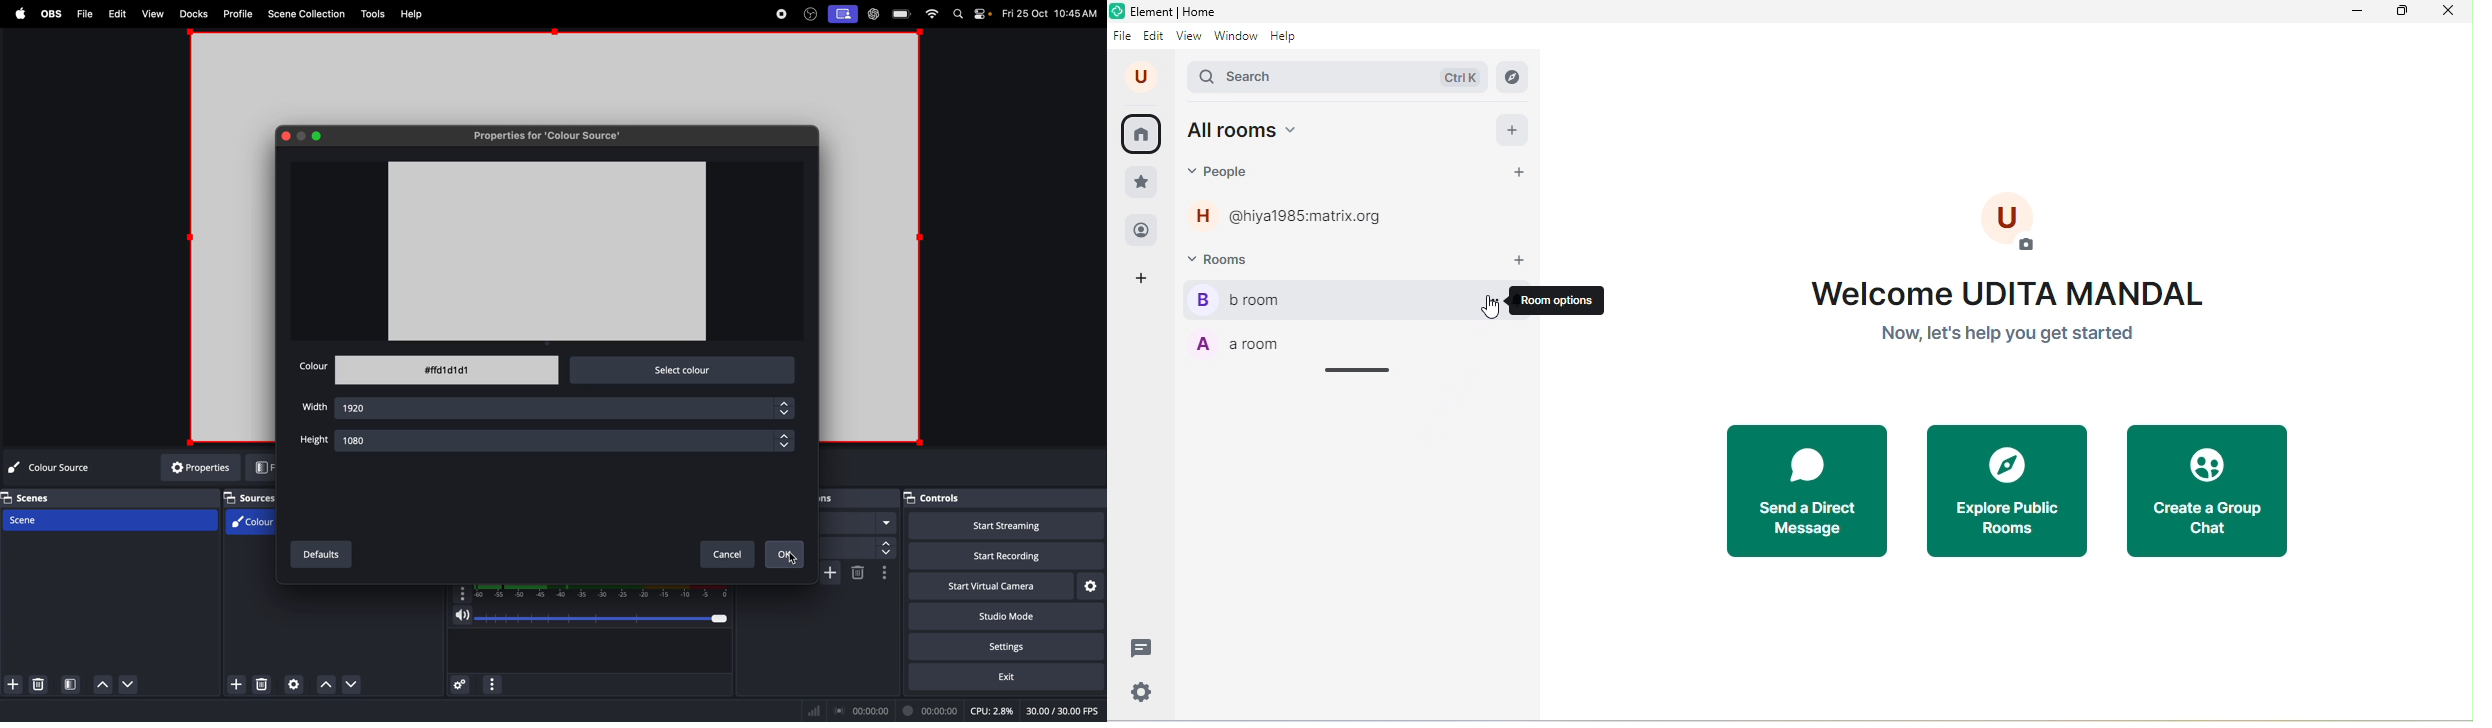 The image size is (2492, 728). I want to click on start recording, so click(997, 554).